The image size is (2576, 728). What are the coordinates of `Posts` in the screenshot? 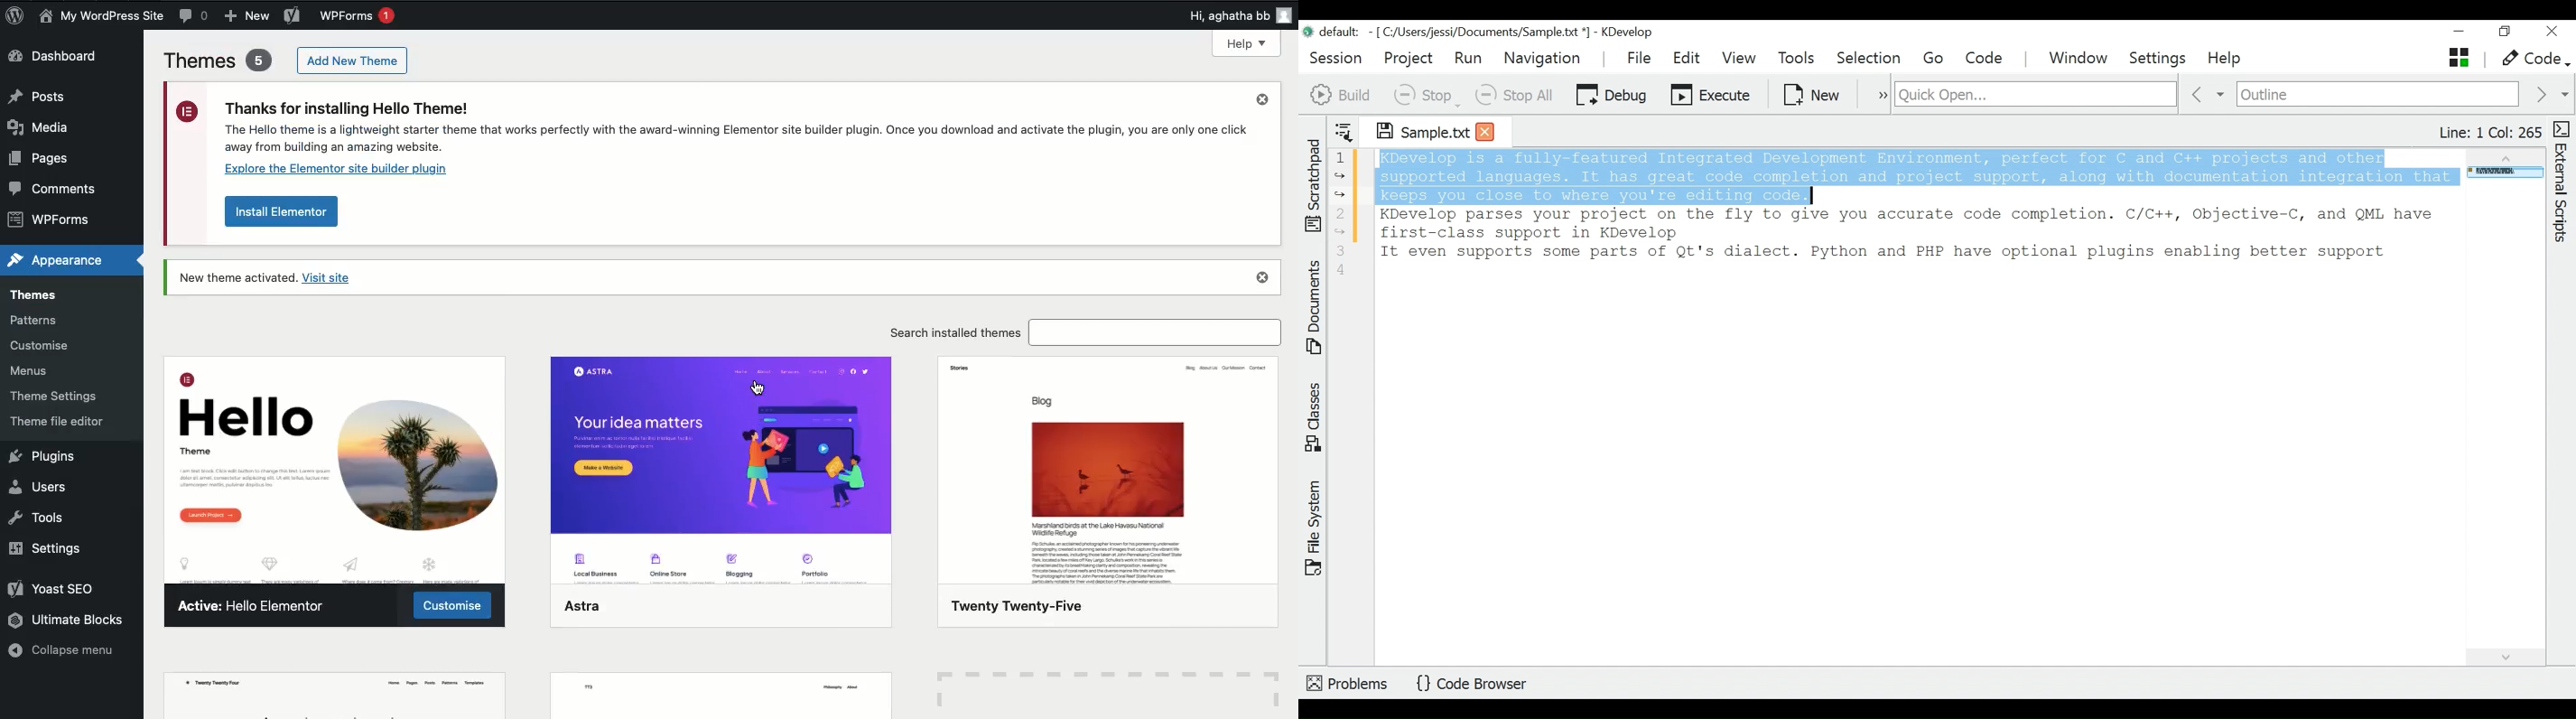 It's located at (39, 98).